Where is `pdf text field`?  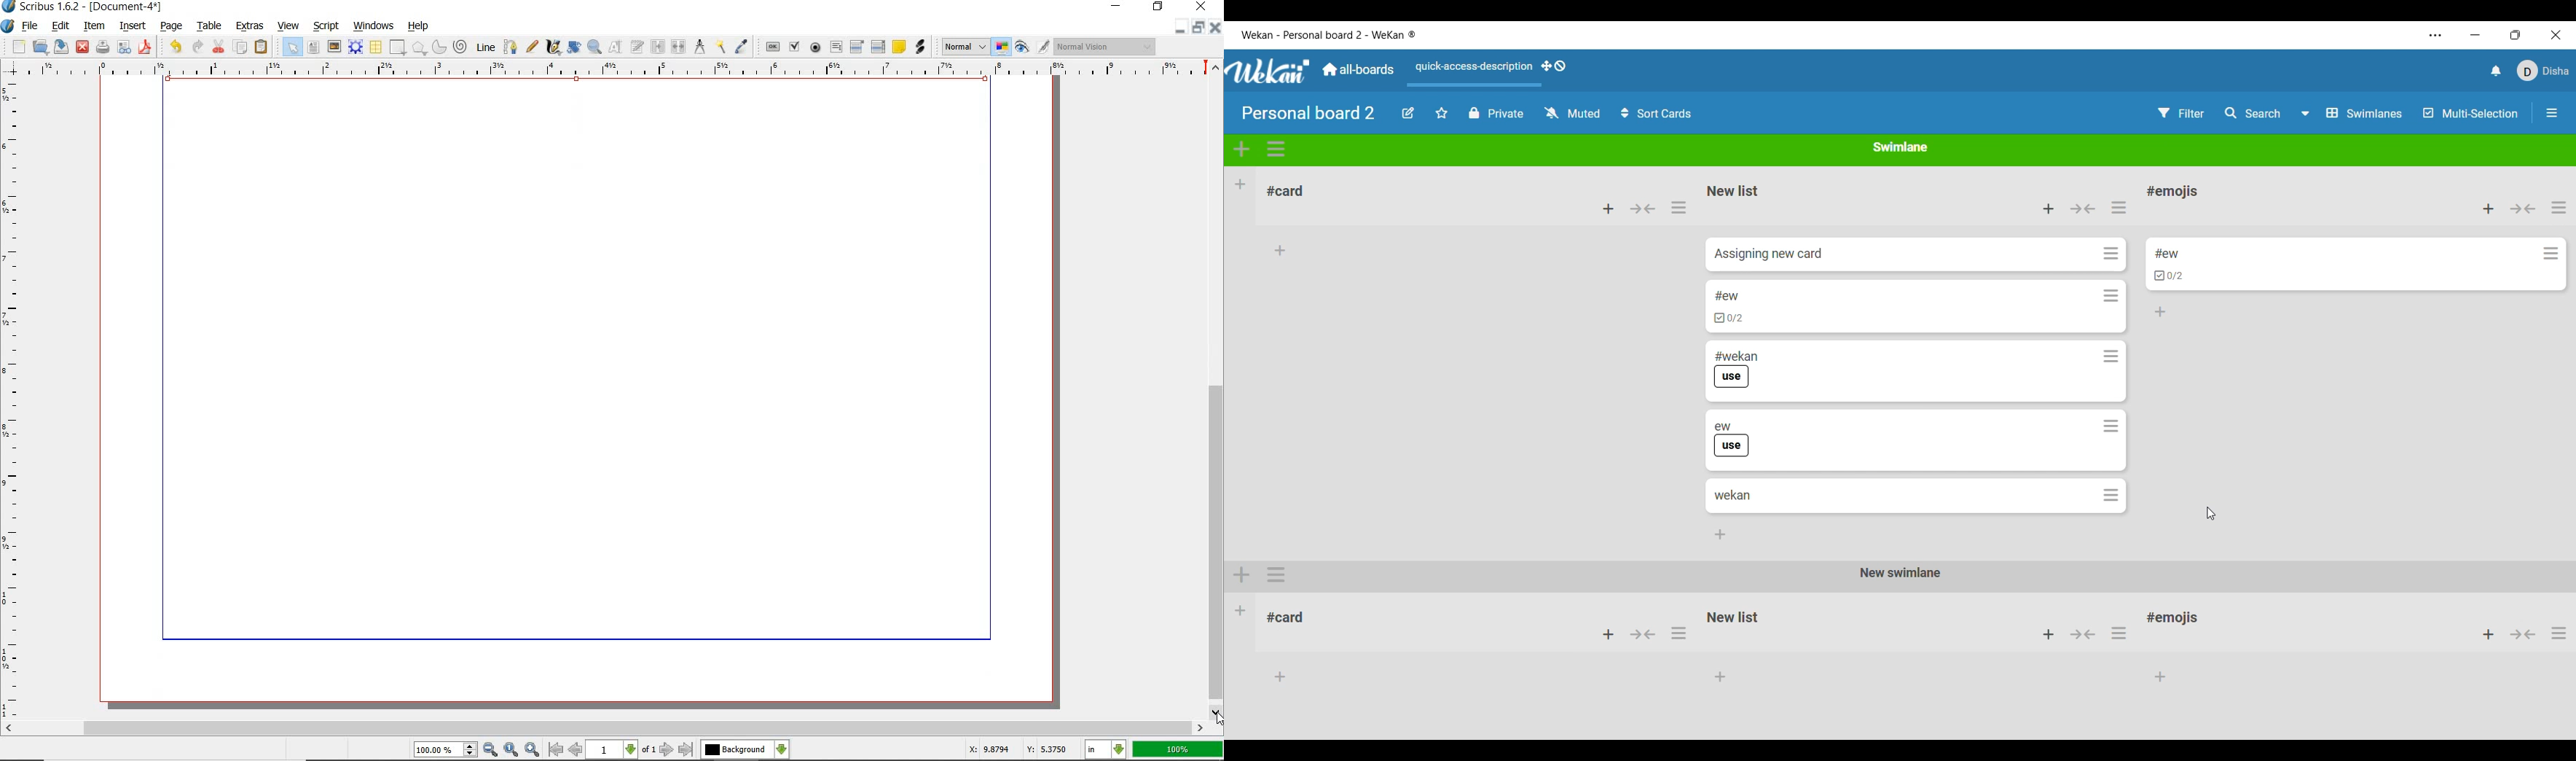
pdf text field is located at coordinates (836, 47).